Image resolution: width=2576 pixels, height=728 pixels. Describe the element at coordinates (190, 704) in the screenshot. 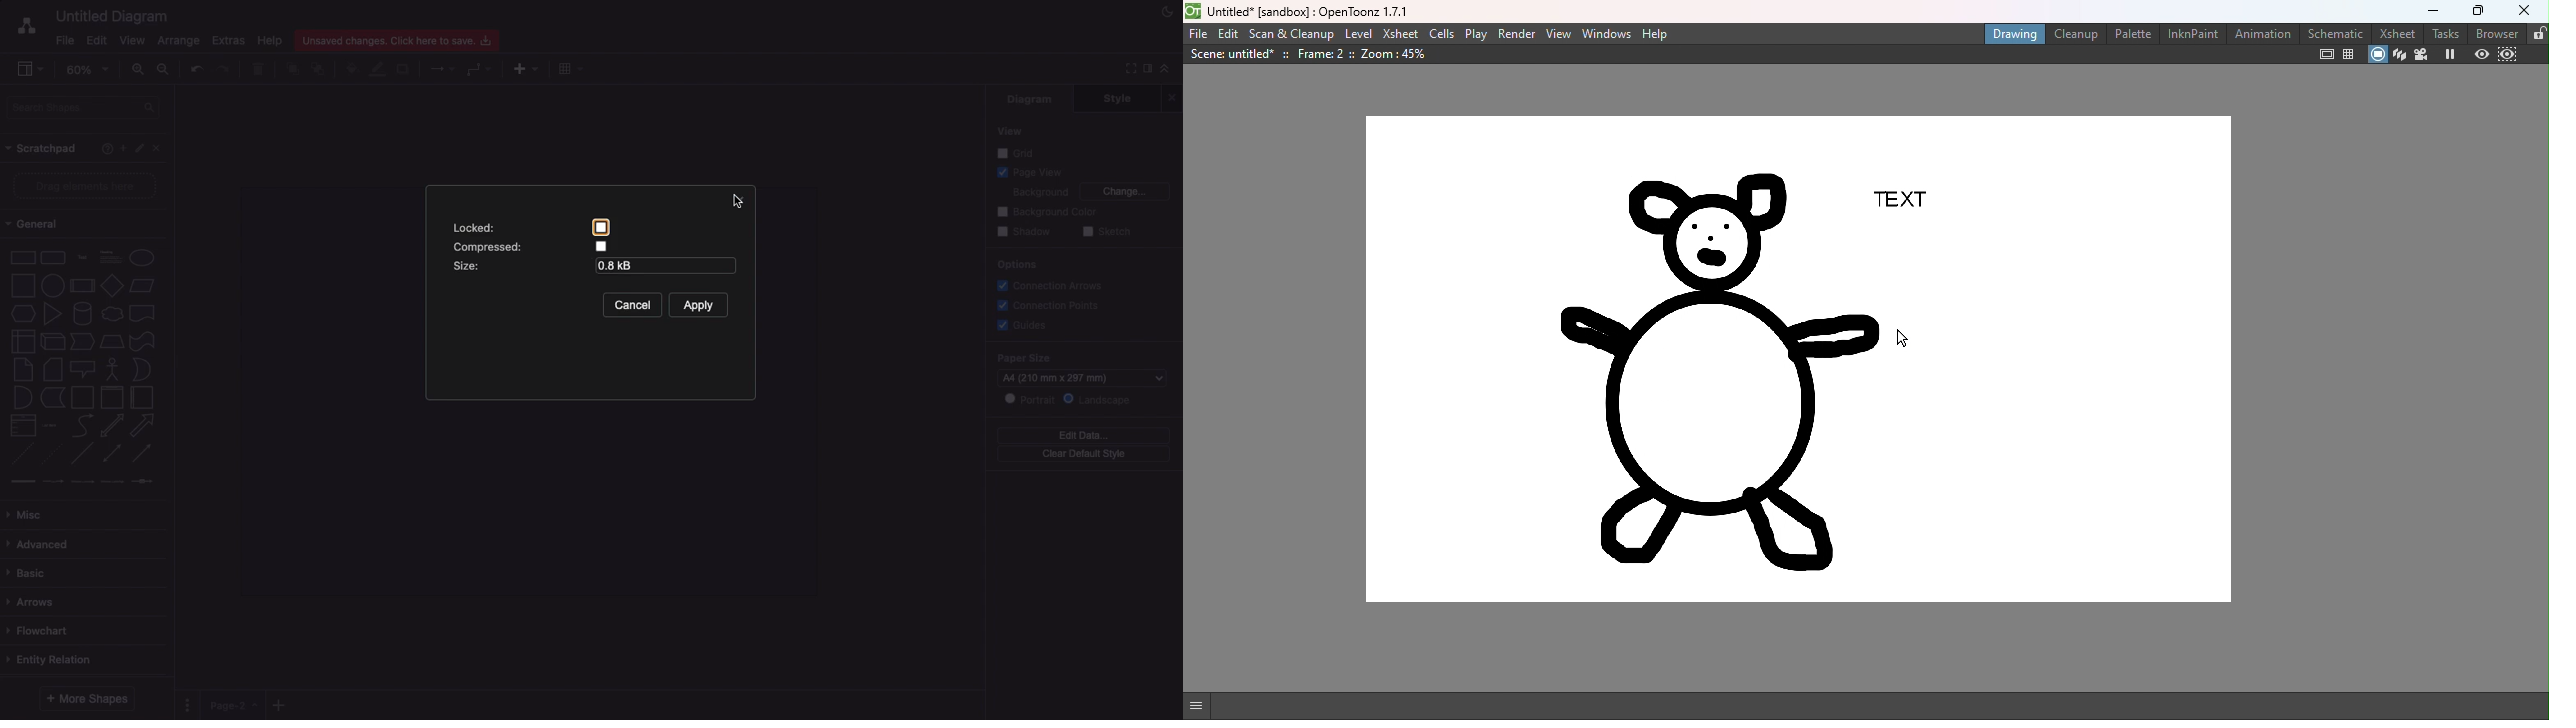

I see `Options` at that location.